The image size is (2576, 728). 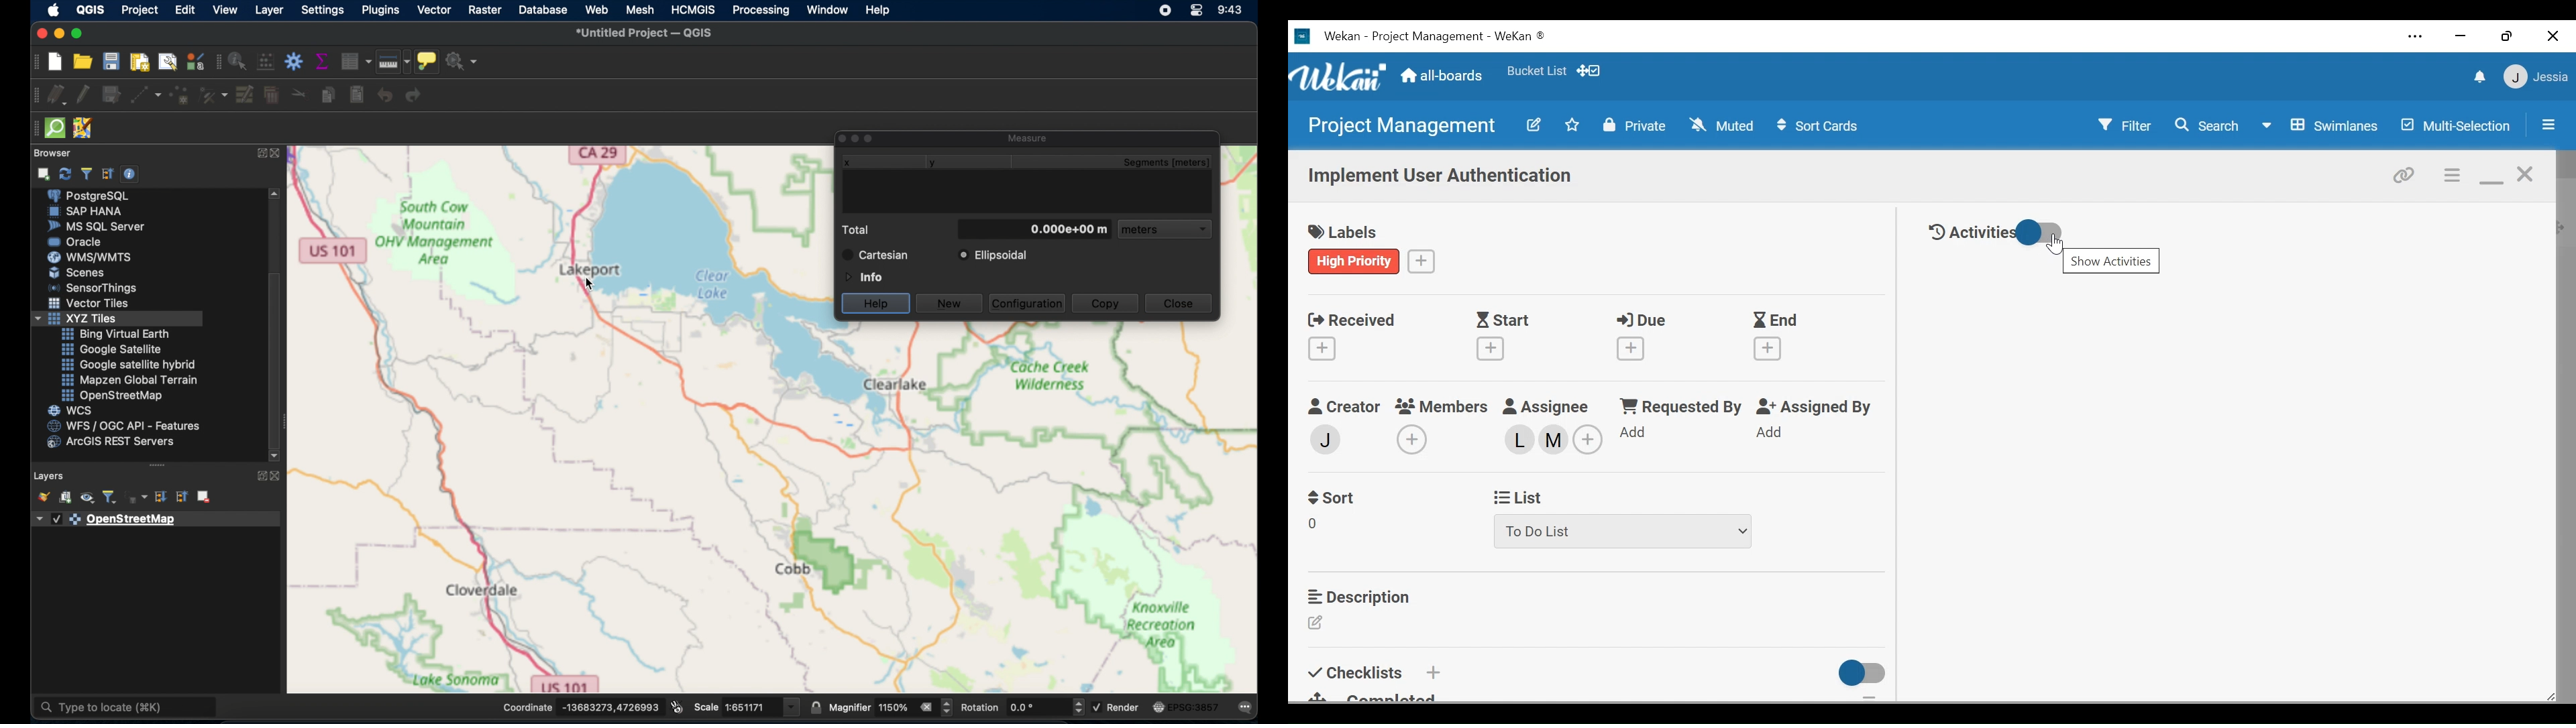 I want to click on open field calculator, so click(x=265, y=61).